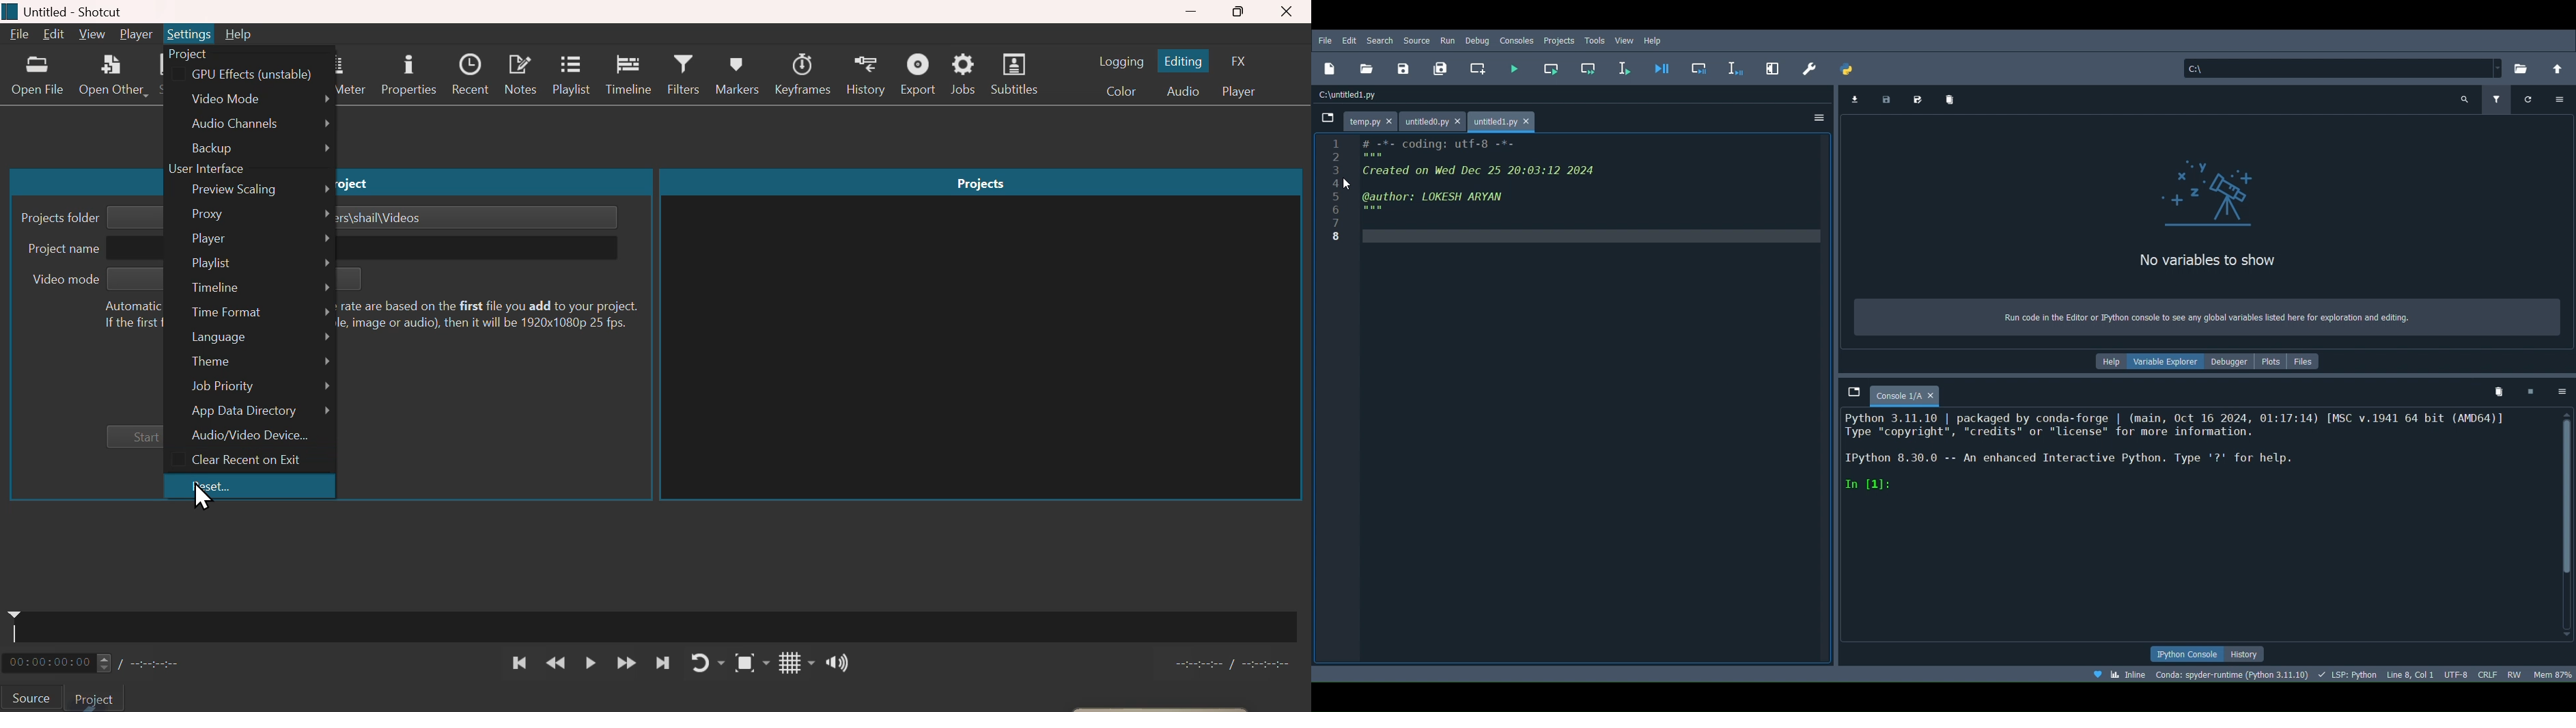 The width and height of the screenshot is (2576, 728). Describe the element at coordinates (1662, 66) in the screenshot. I see `Debug file (Ctrl + F5)` at that location.